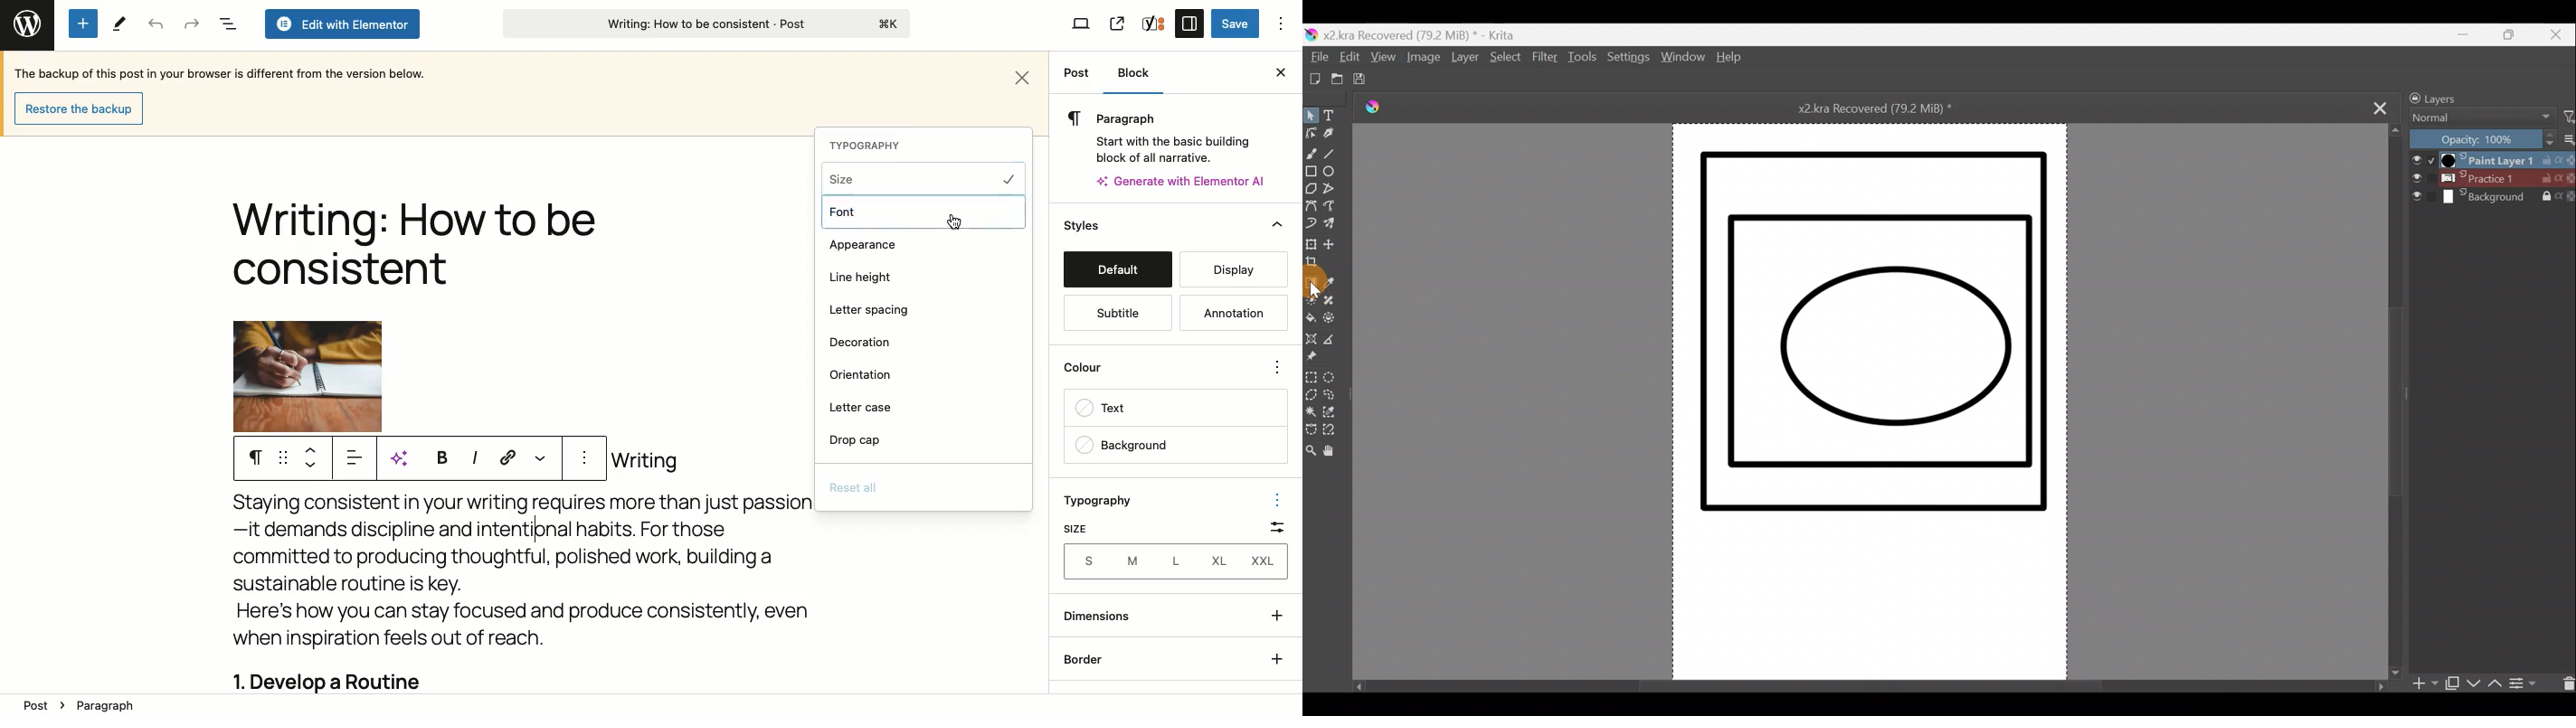 The image size is (2576, 728). Describe the element at coordinates (255, 458) in the screenshot. I see `Paragraph` at that location.